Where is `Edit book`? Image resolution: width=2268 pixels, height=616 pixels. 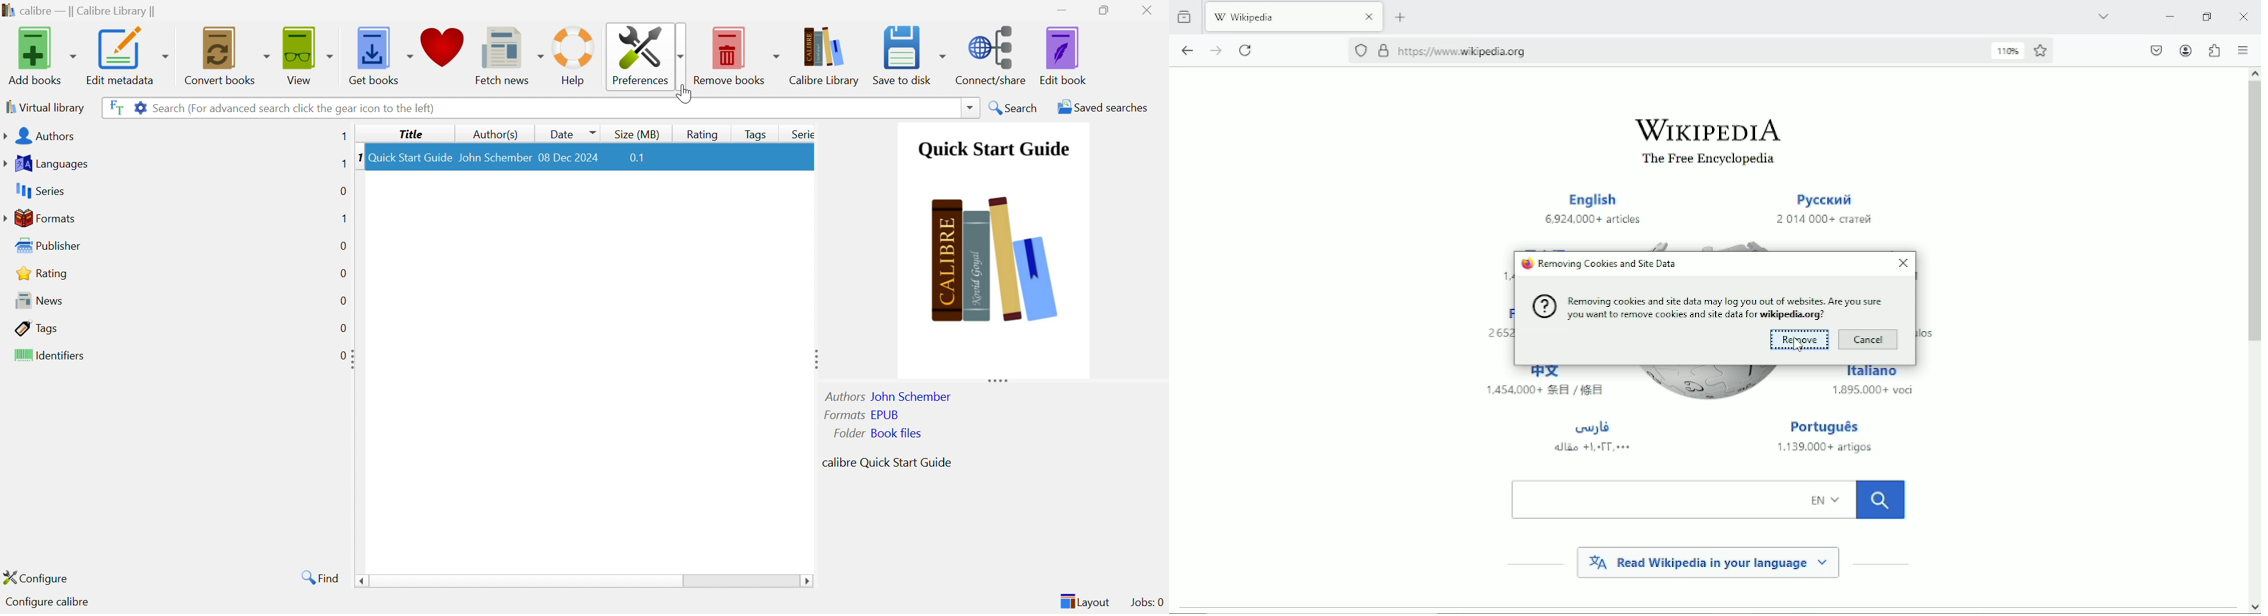 Edit book is located at coordinates (1064, 55).